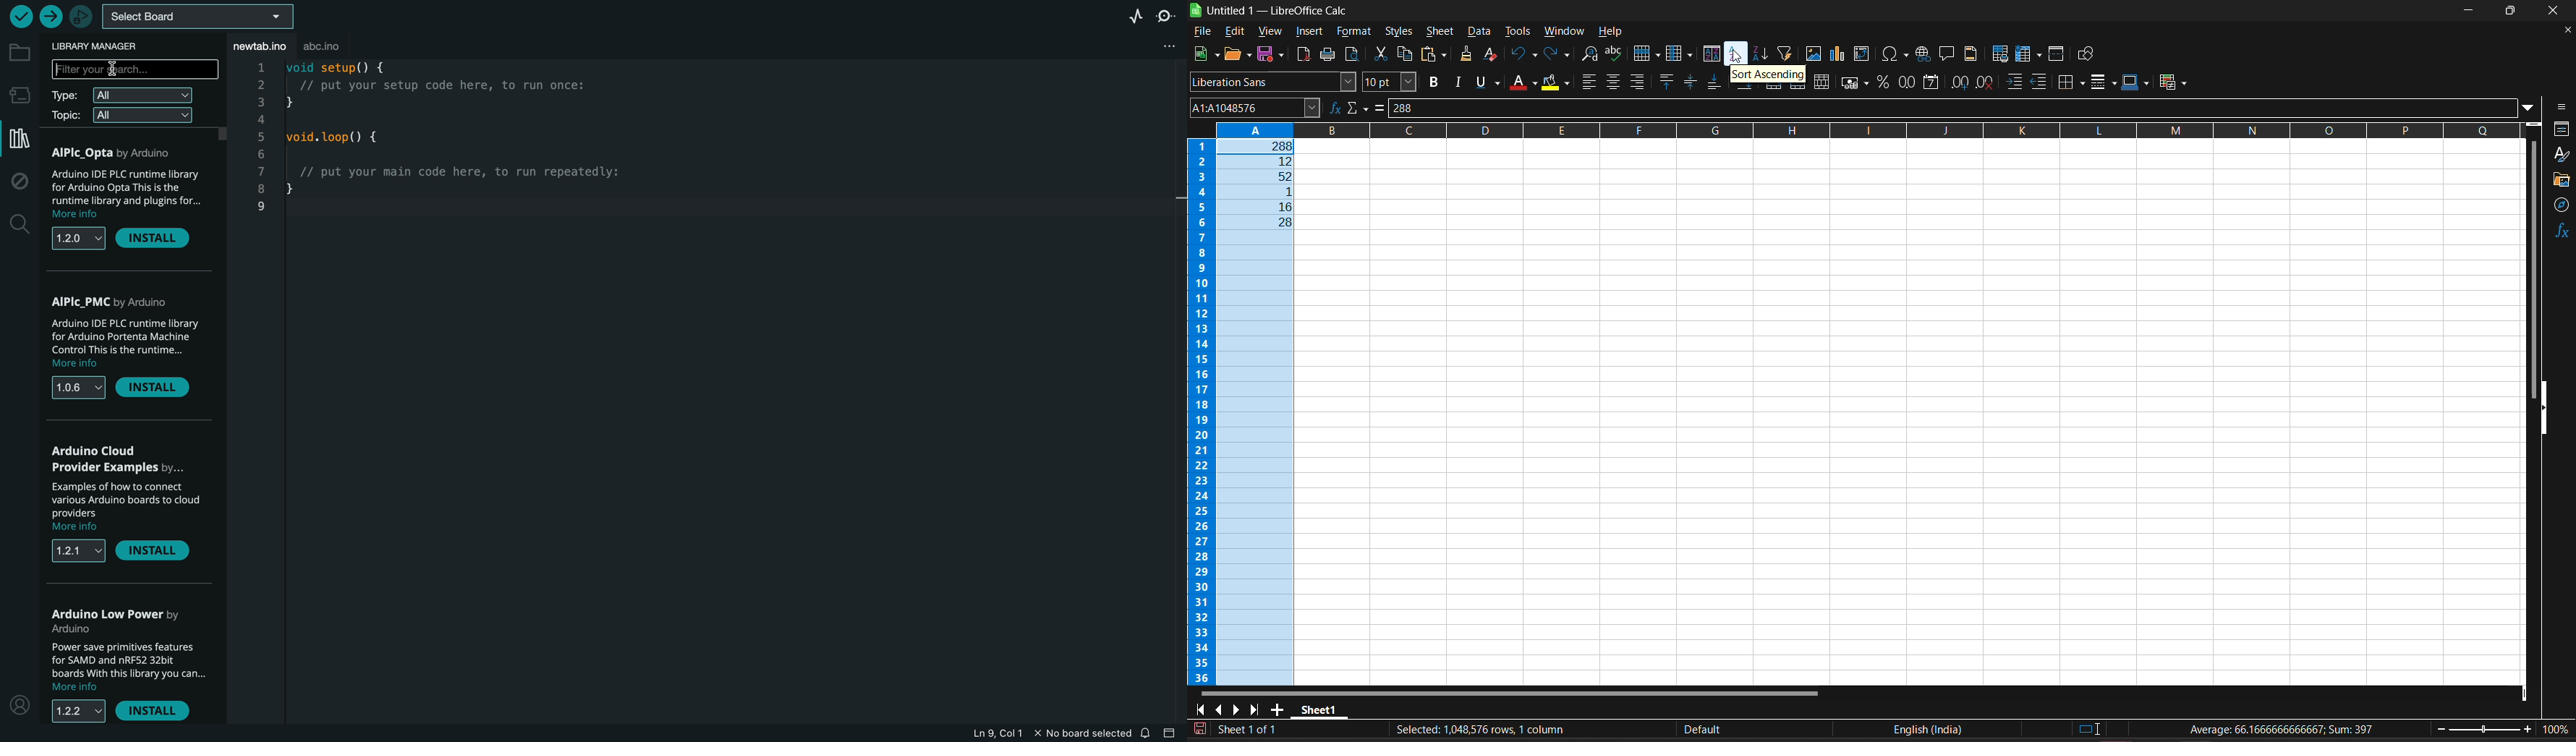 This screenshot has height=756, width=2576. I want to click on insert special characters, so click(1894, 54).